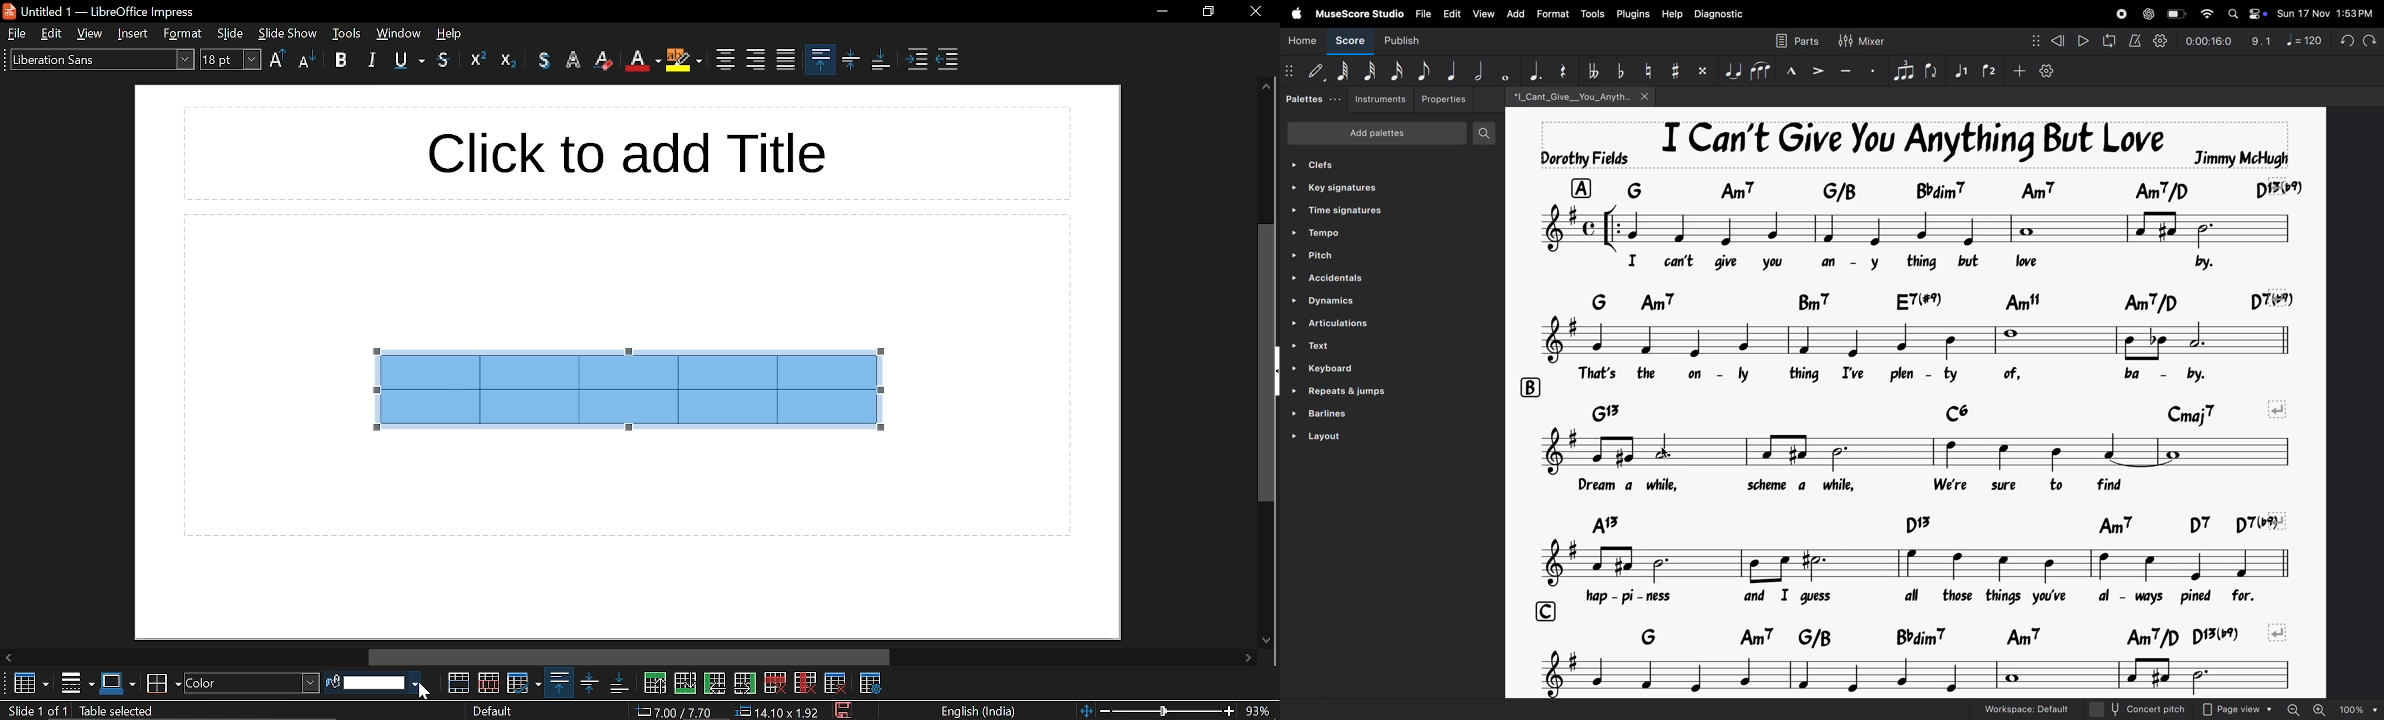 Image resolution: width=2408 pixels, height=728 pixels. Describe the element at coordinates (1647, 69) in the screenshot. I see `toggle natural` at that location.